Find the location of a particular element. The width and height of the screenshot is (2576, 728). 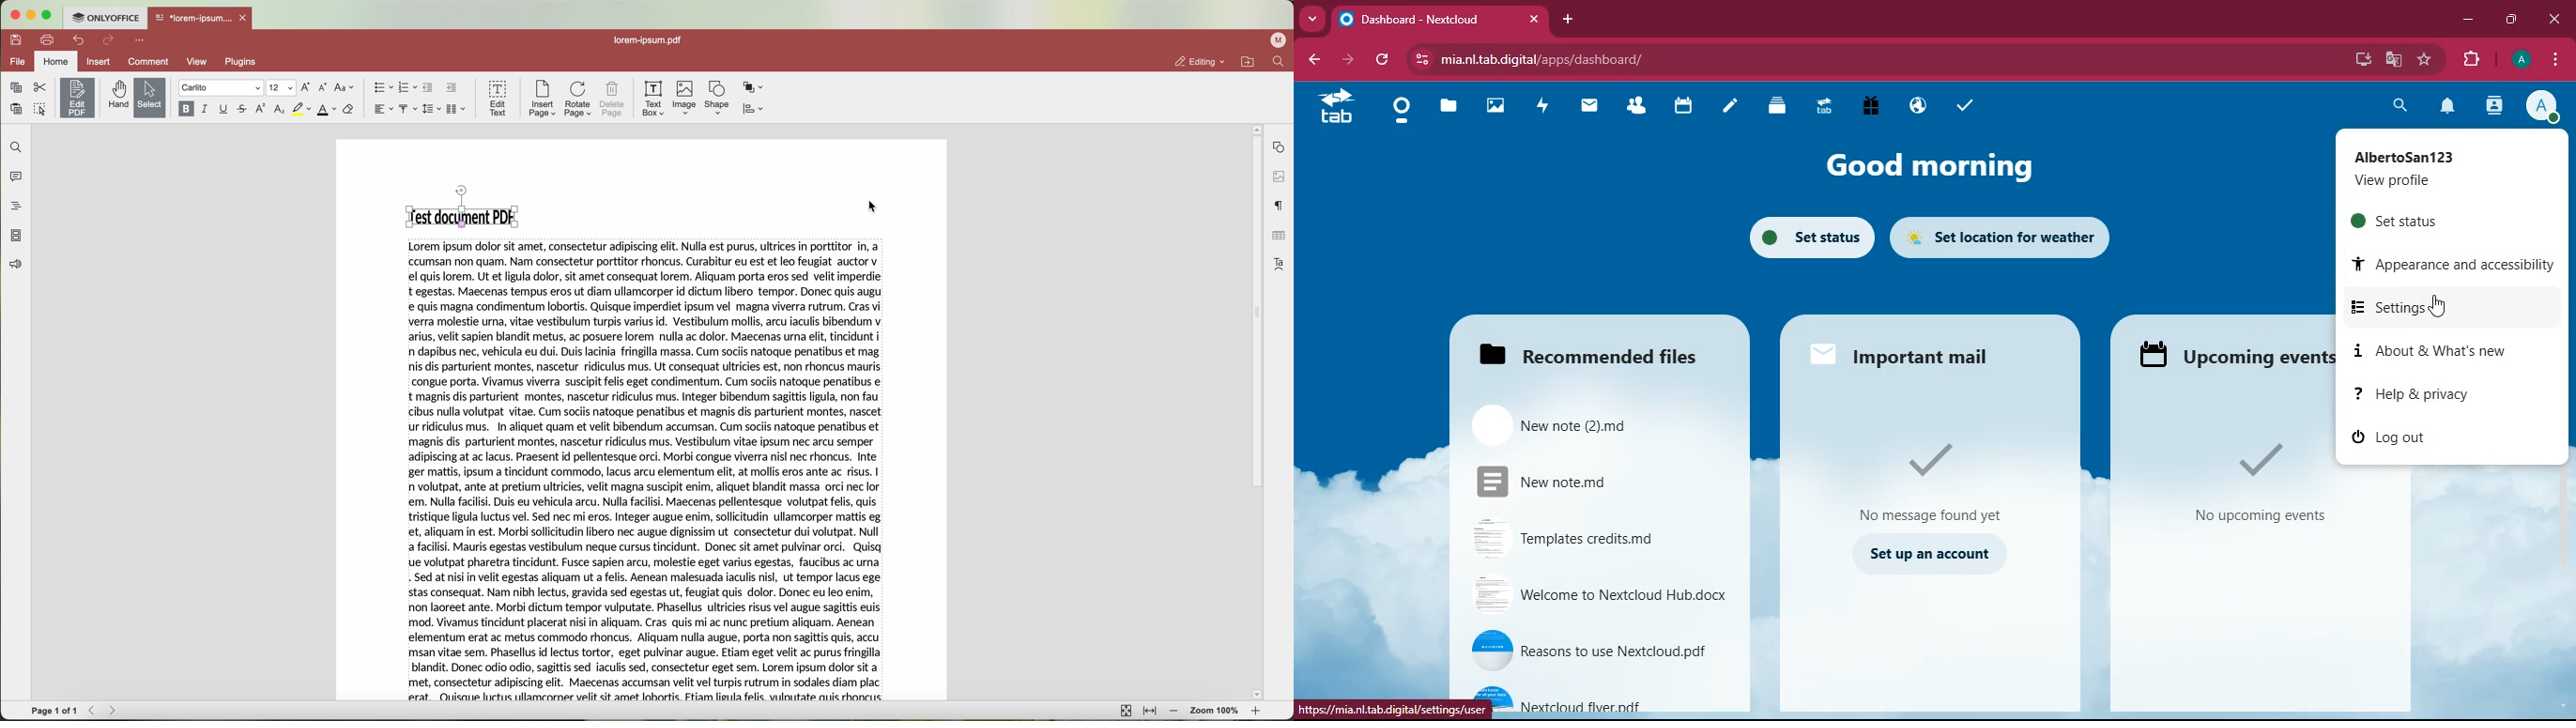

shape settings is located at coordinates (1279, 145).